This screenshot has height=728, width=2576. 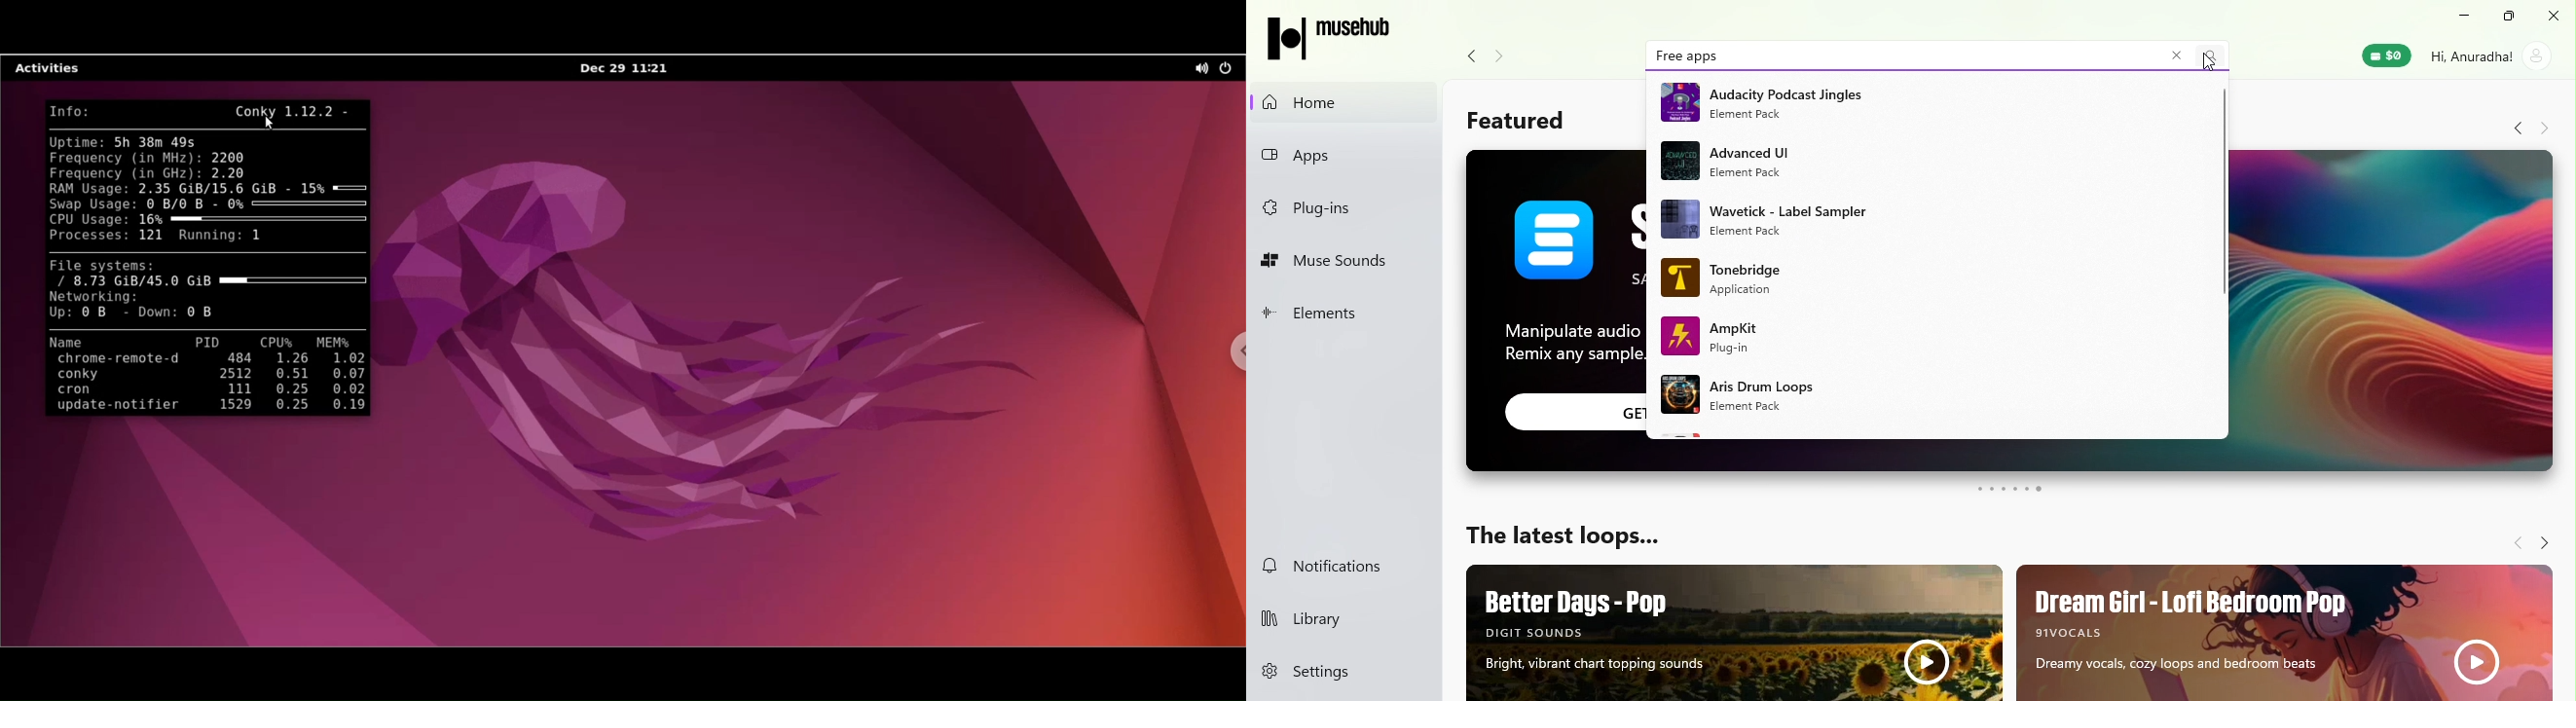 What do you see at coordinates (1564, 539) in the screenshot?
I see `The latest loops` at bounding box center [1564, 539].